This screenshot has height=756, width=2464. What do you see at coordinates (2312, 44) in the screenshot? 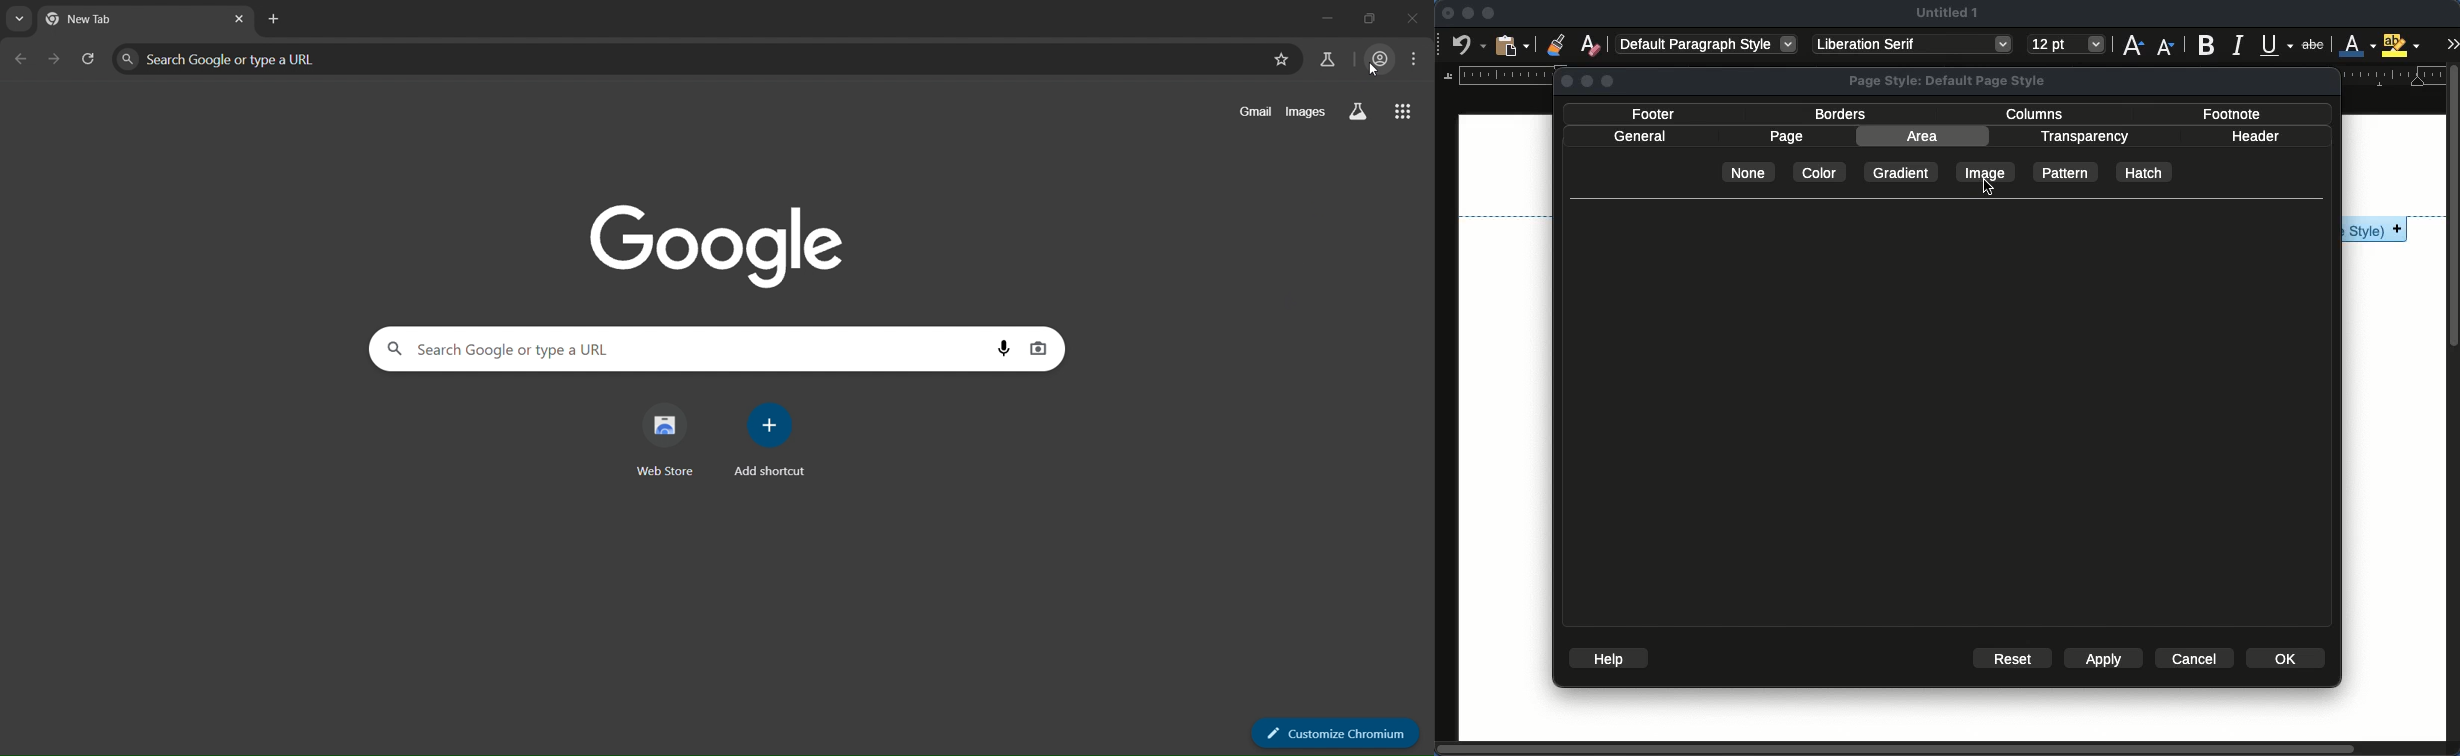
I see `strikethrough` at bounding box center [2312, 44].